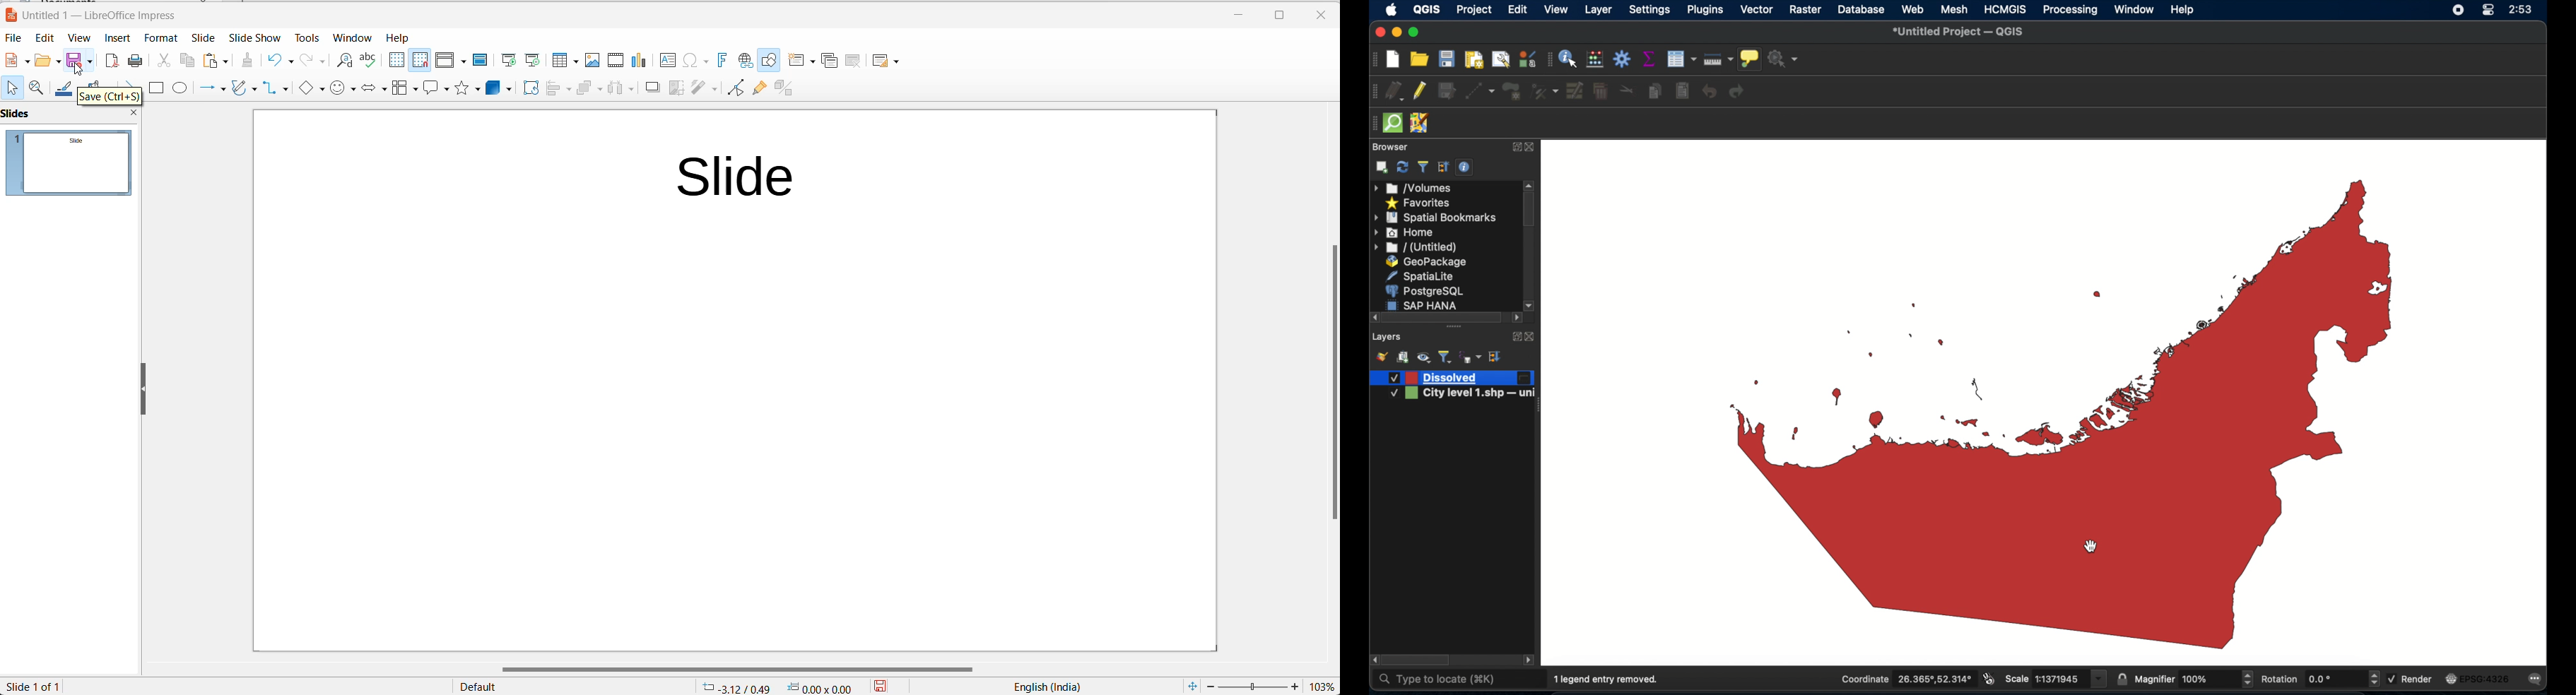 This screenshot has height=700, width=2576. Describe the element at coordinates (1608, 680) in the screenshot. I see `1 legend entry removed` at that location.